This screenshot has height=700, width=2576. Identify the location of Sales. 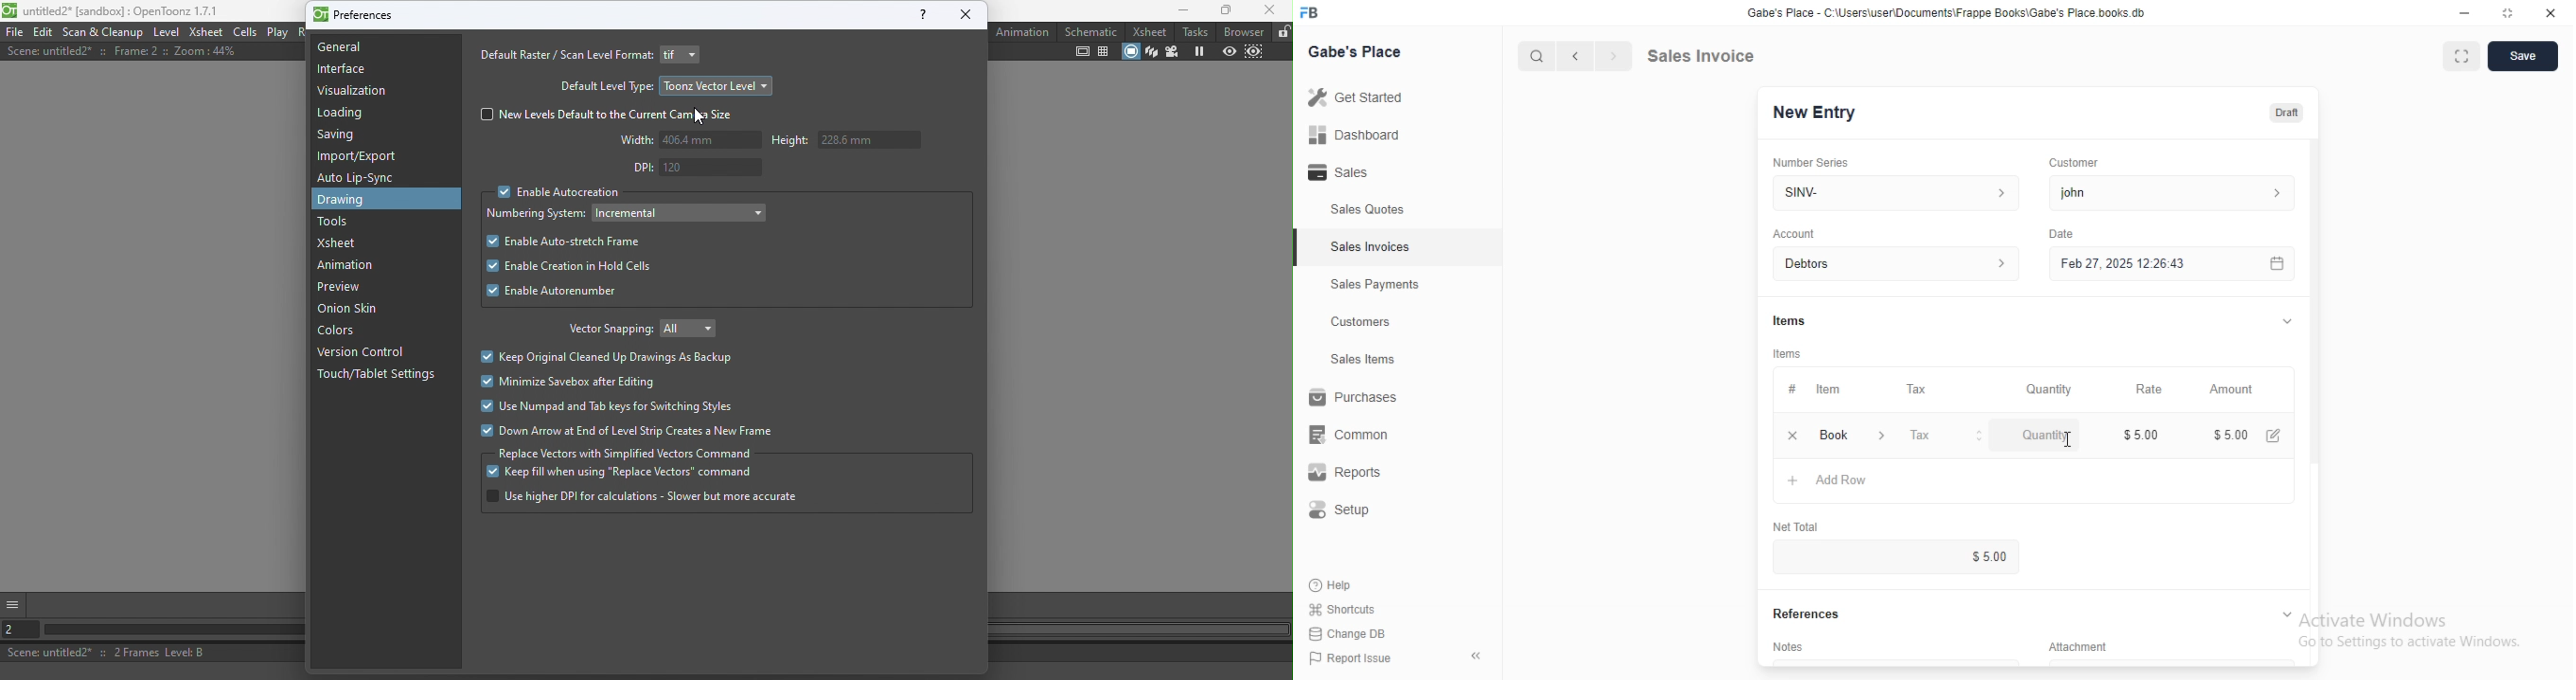
(1341, 171).